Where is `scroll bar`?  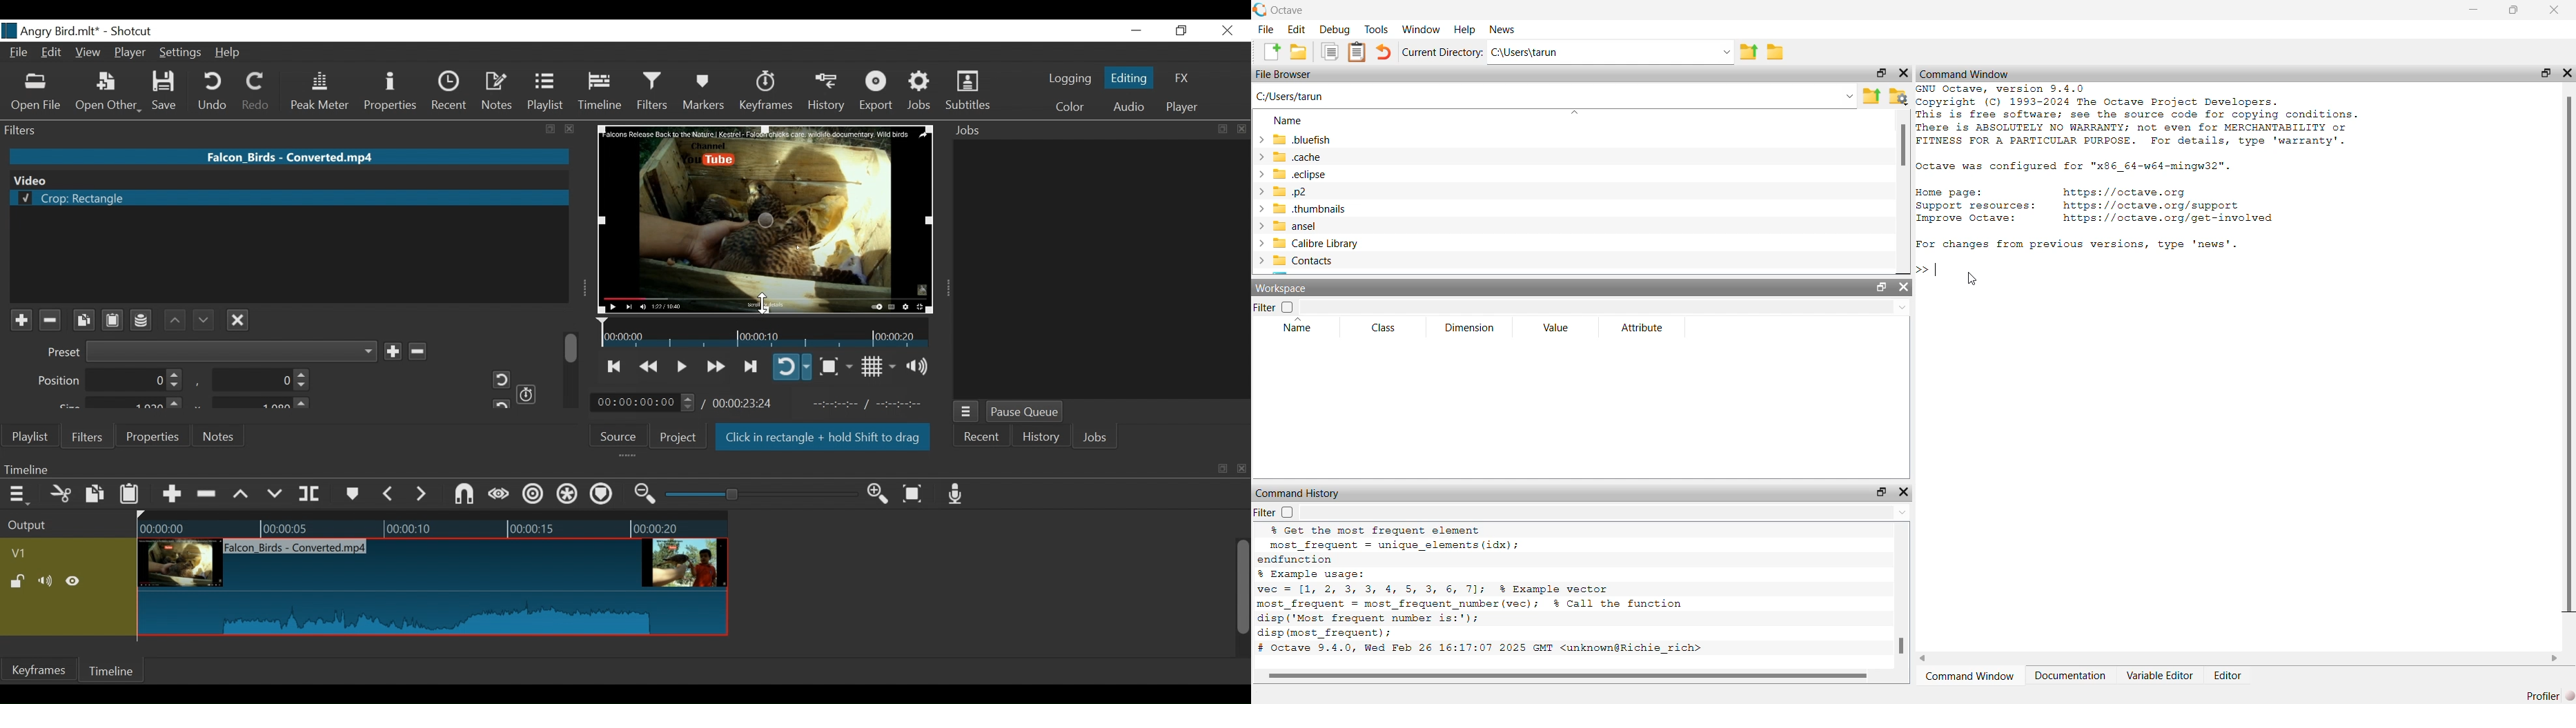 scroll bar is located at coordinates (572, 347).